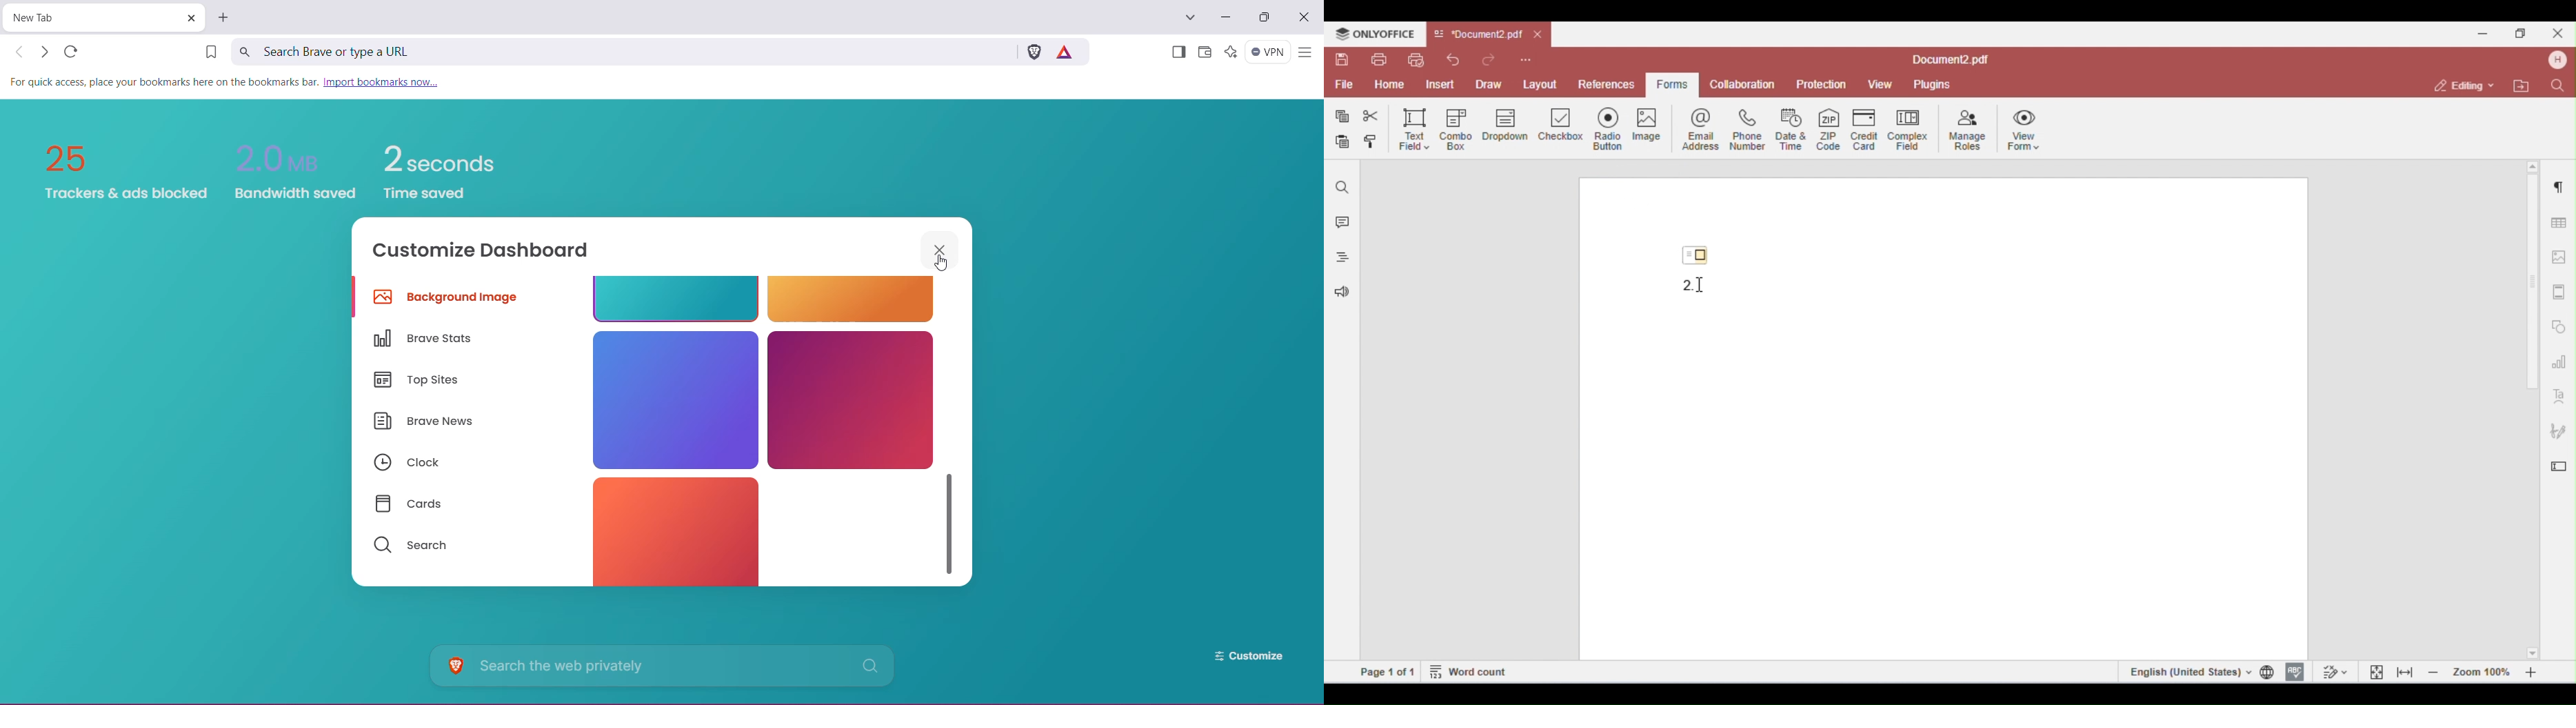  Describe the element at coordinates (92, 18) in the screenshot. I see `New Tab` at that location.